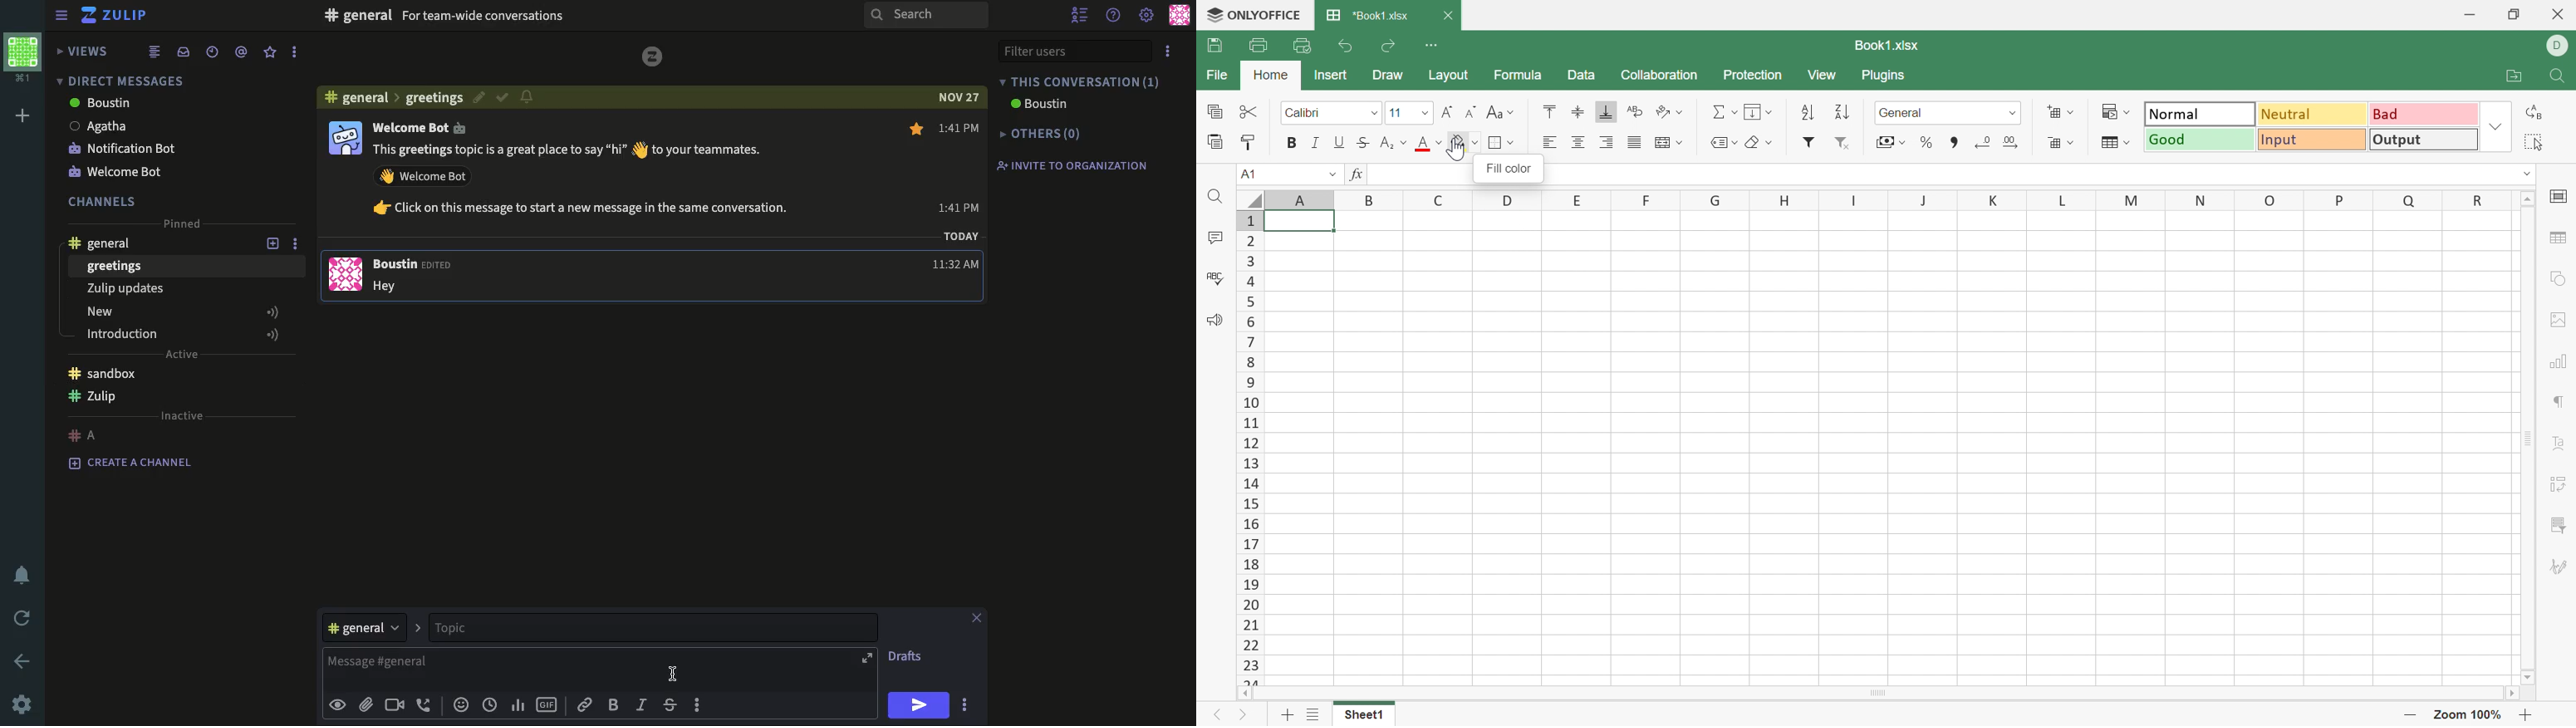 The height and width of the screenshot is (728, 2576). I want to click on Paste, so click(1215, 139).